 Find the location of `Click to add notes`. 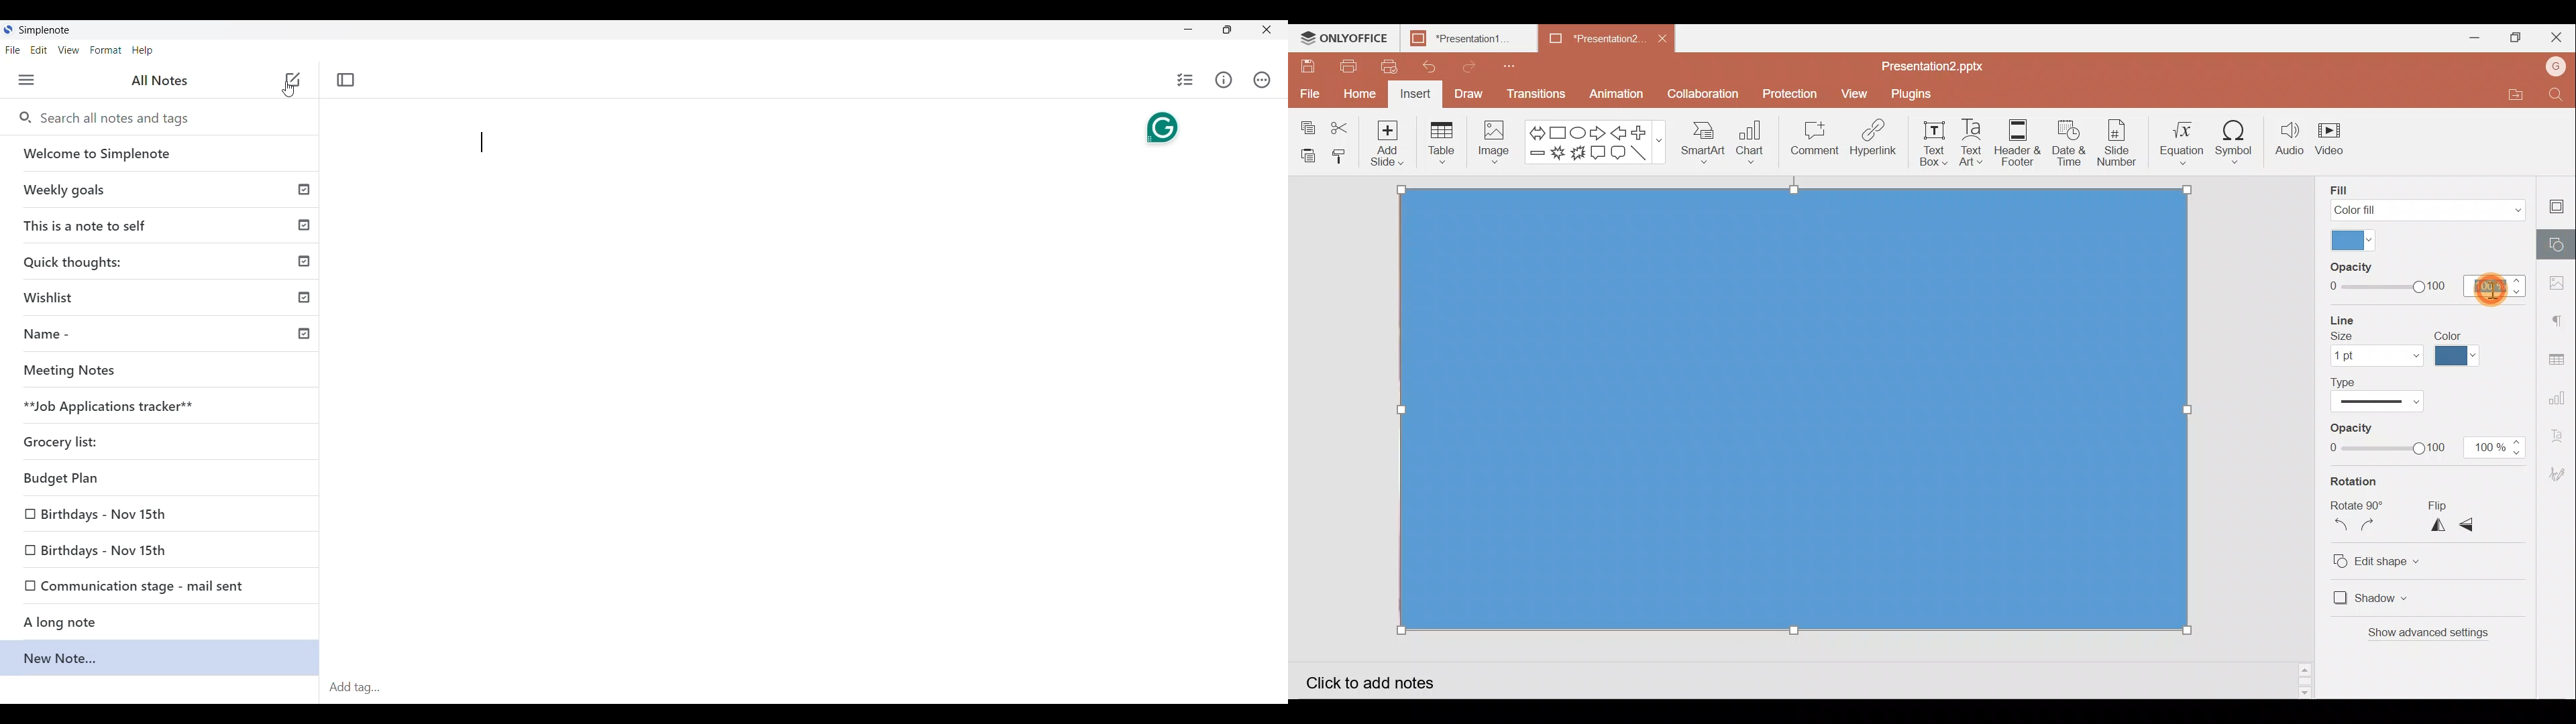

Click to add notes is located at coordinates (1380, 678).